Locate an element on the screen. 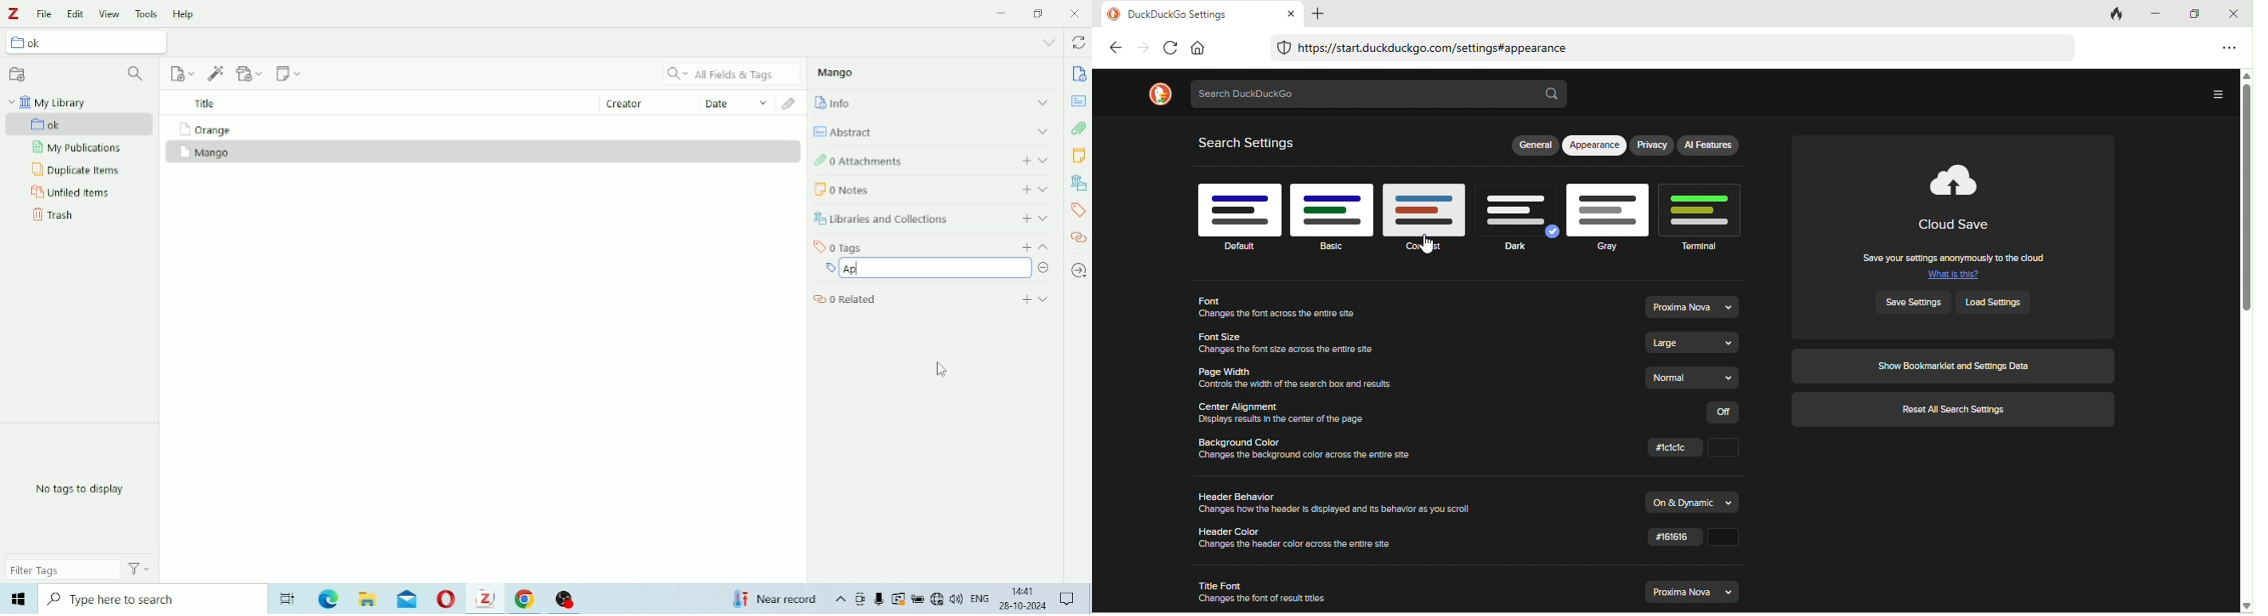  Ap is located at coordinates (928, 268).